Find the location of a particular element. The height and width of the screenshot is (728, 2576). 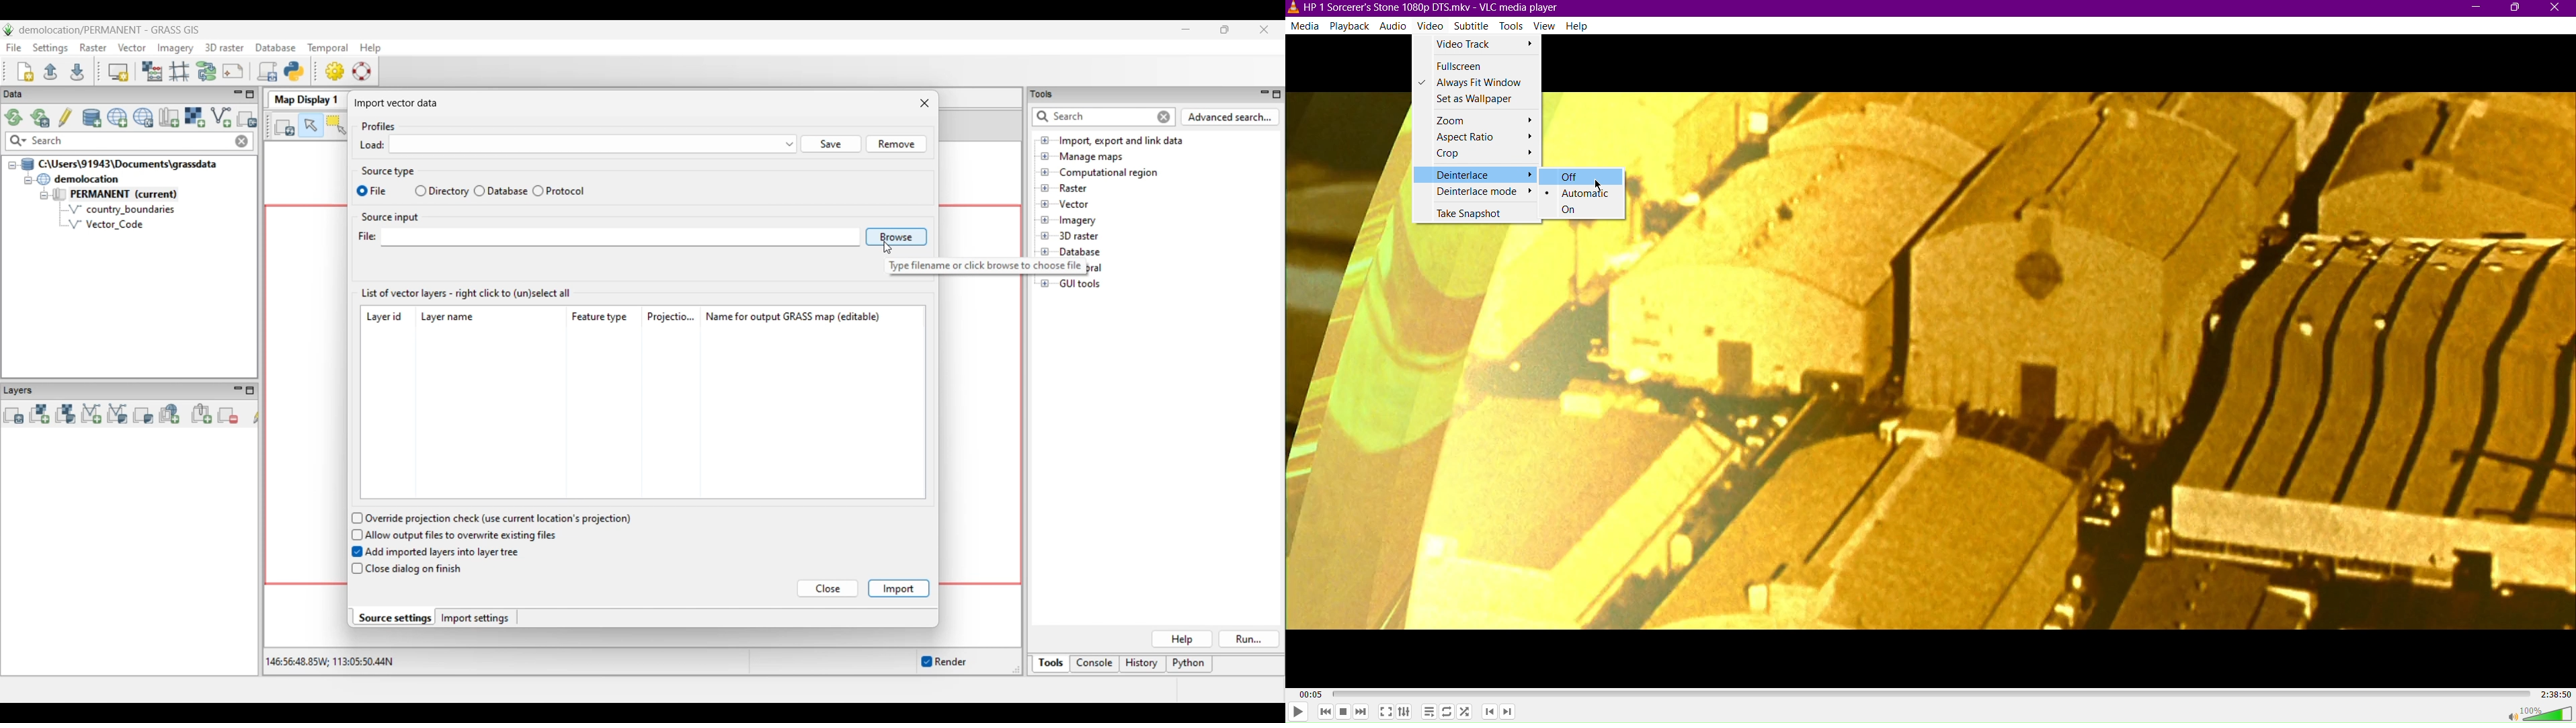

Help is located at coordinates (1578, 26).